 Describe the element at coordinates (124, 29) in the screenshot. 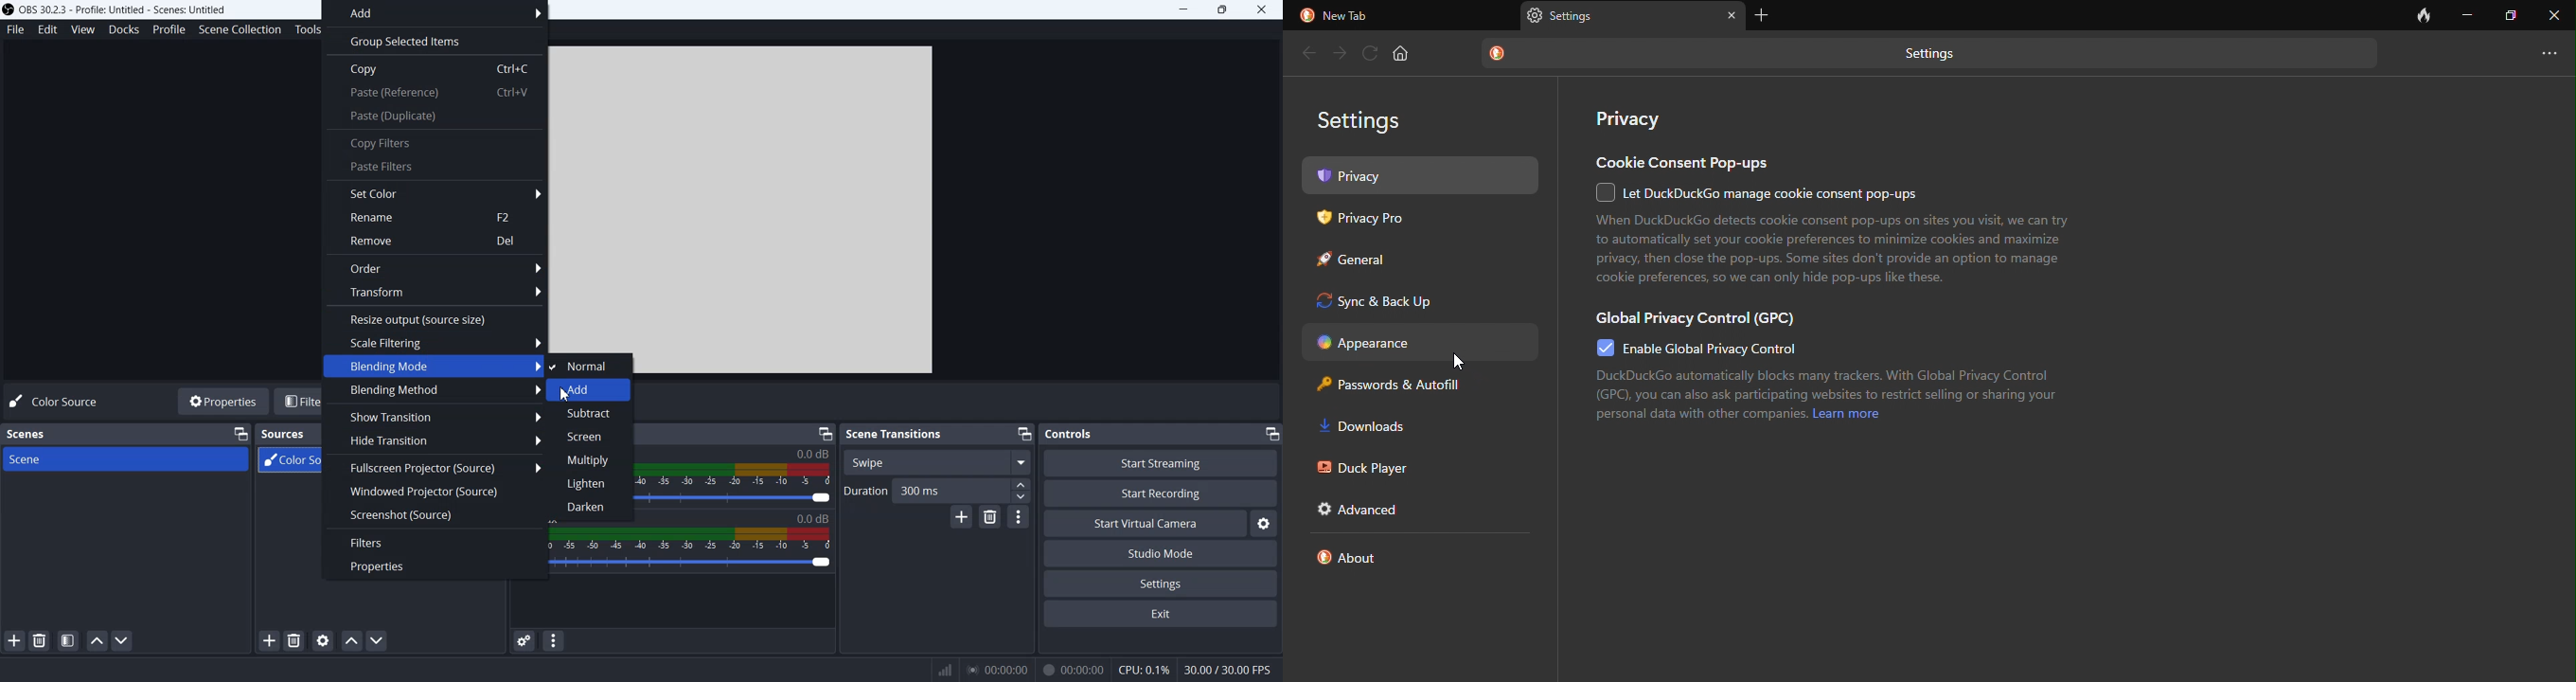

I see `Docks` at that location.